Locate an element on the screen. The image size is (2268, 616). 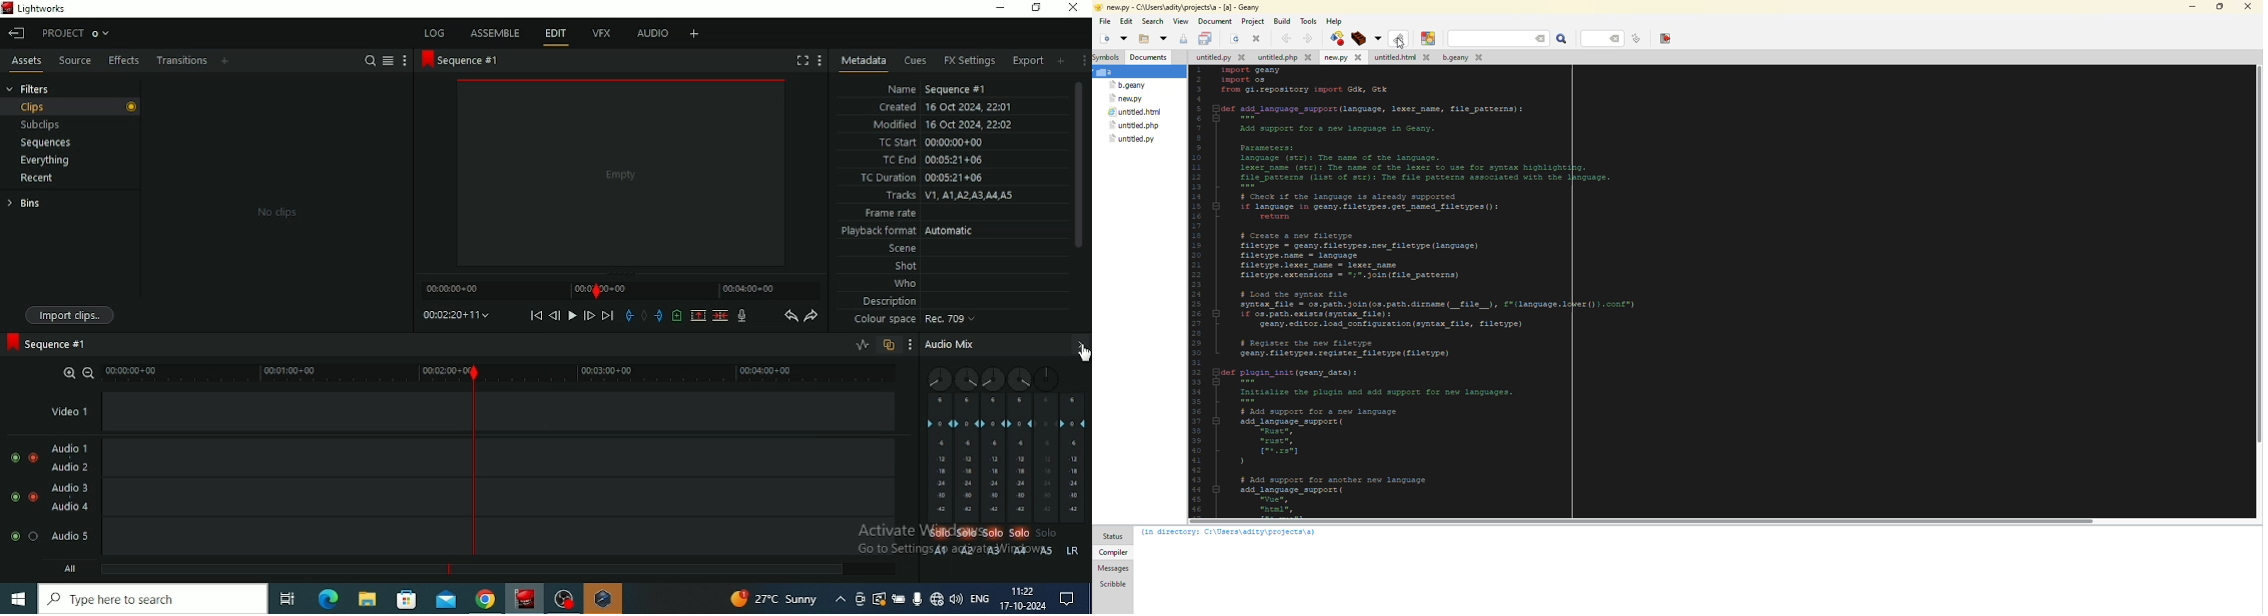
Date is located at coordinates (1023, 606).